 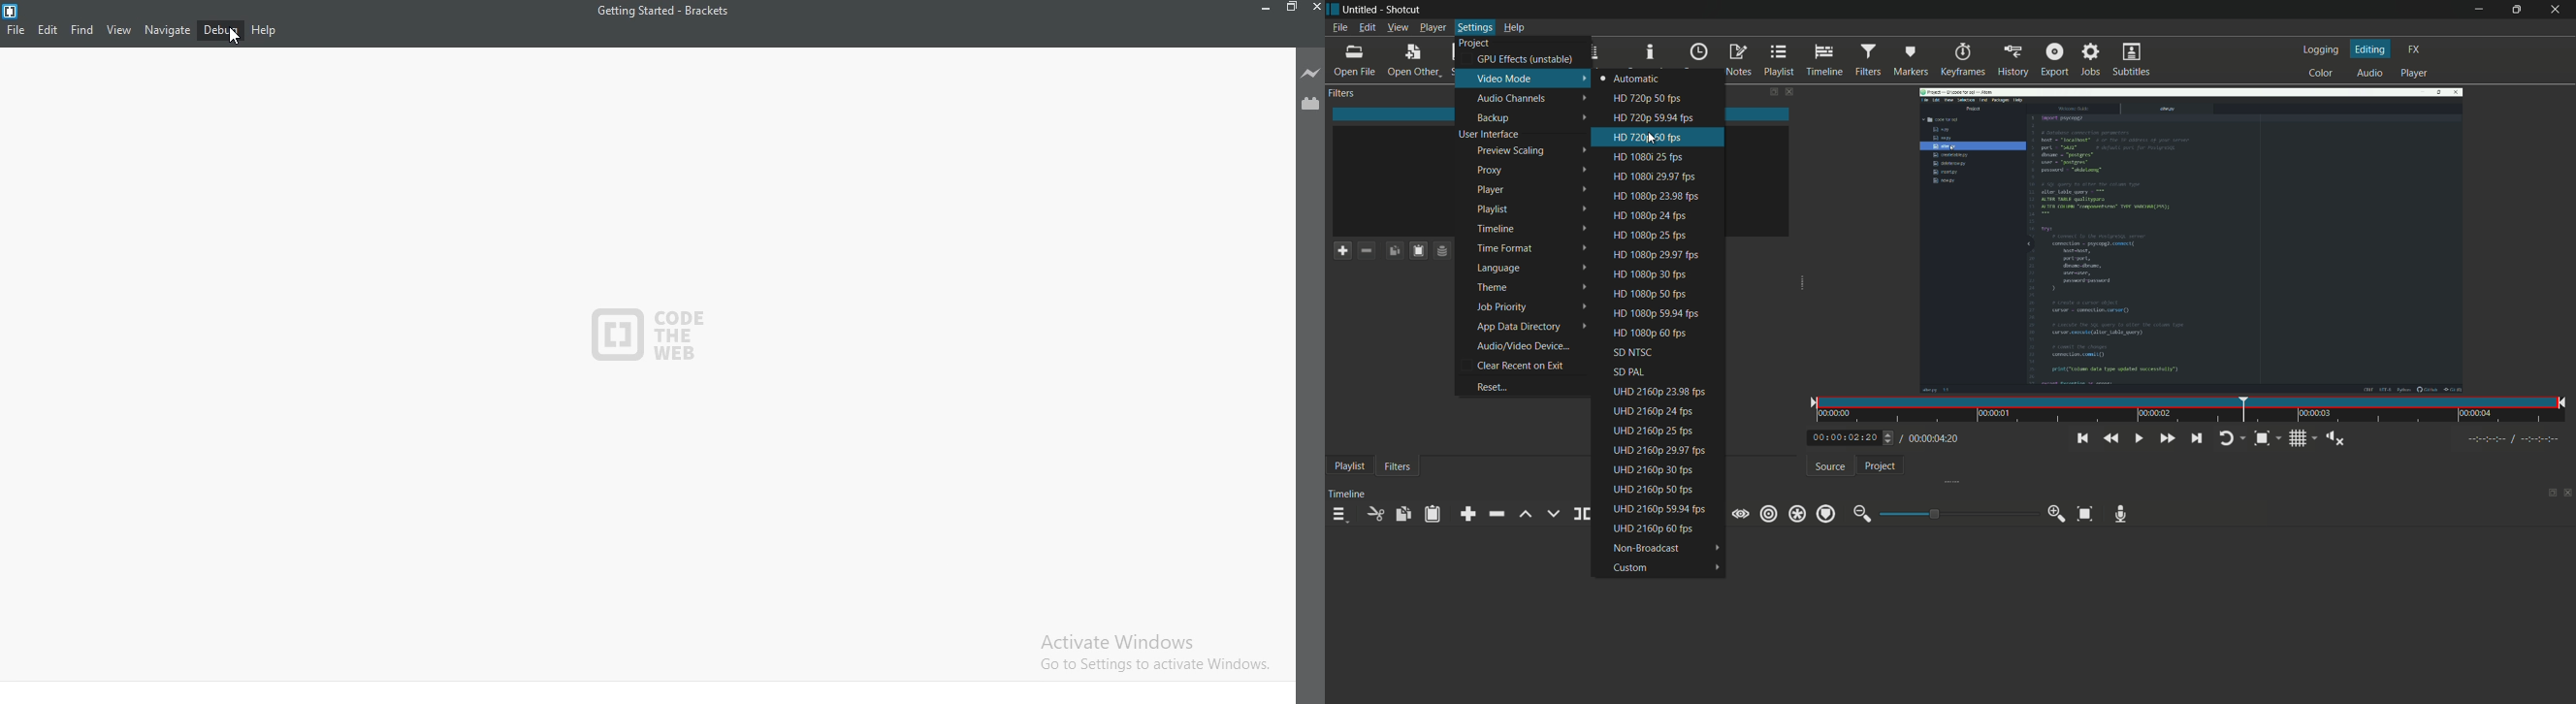 What do you see at coordinates (1144, 652) in the screenshot?
I see `Activate Windows. Go to settings to activate windows.` at bounding box center [1144, 652].